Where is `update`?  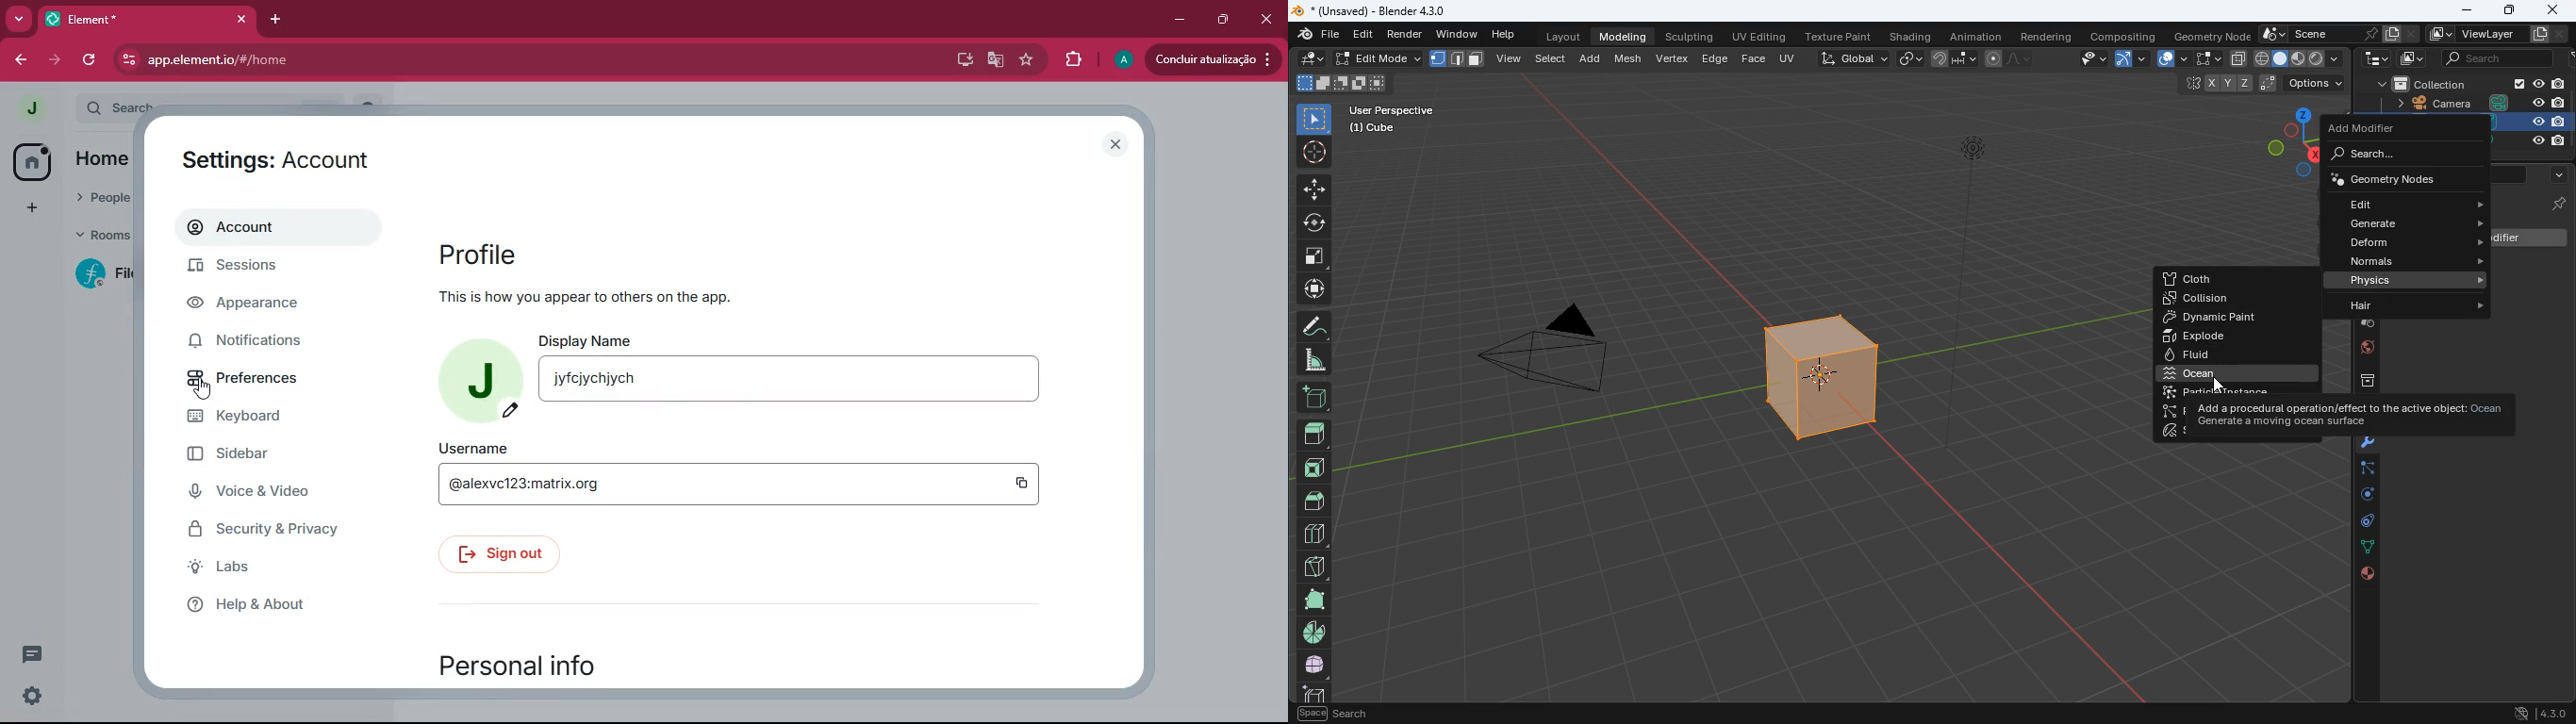 update is located at coordinates (1214, 59).